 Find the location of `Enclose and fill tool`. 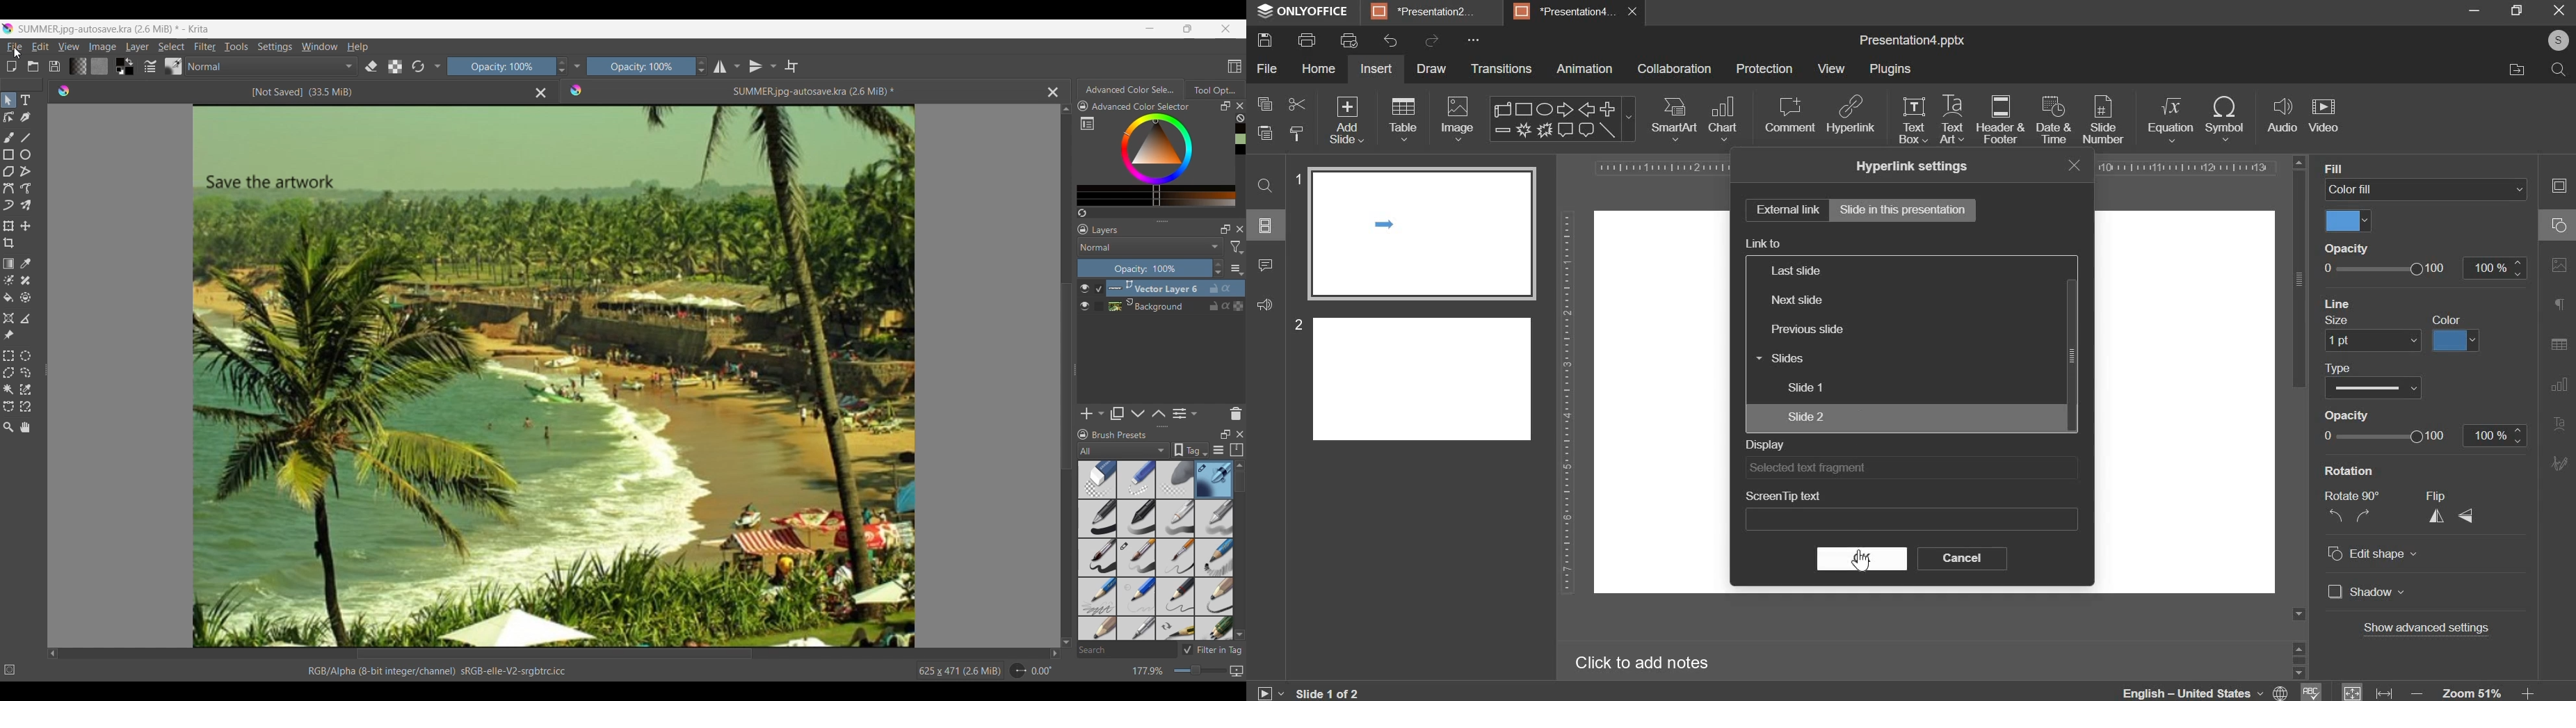

Enclose and fill tool is located at coordinates (25, 297).